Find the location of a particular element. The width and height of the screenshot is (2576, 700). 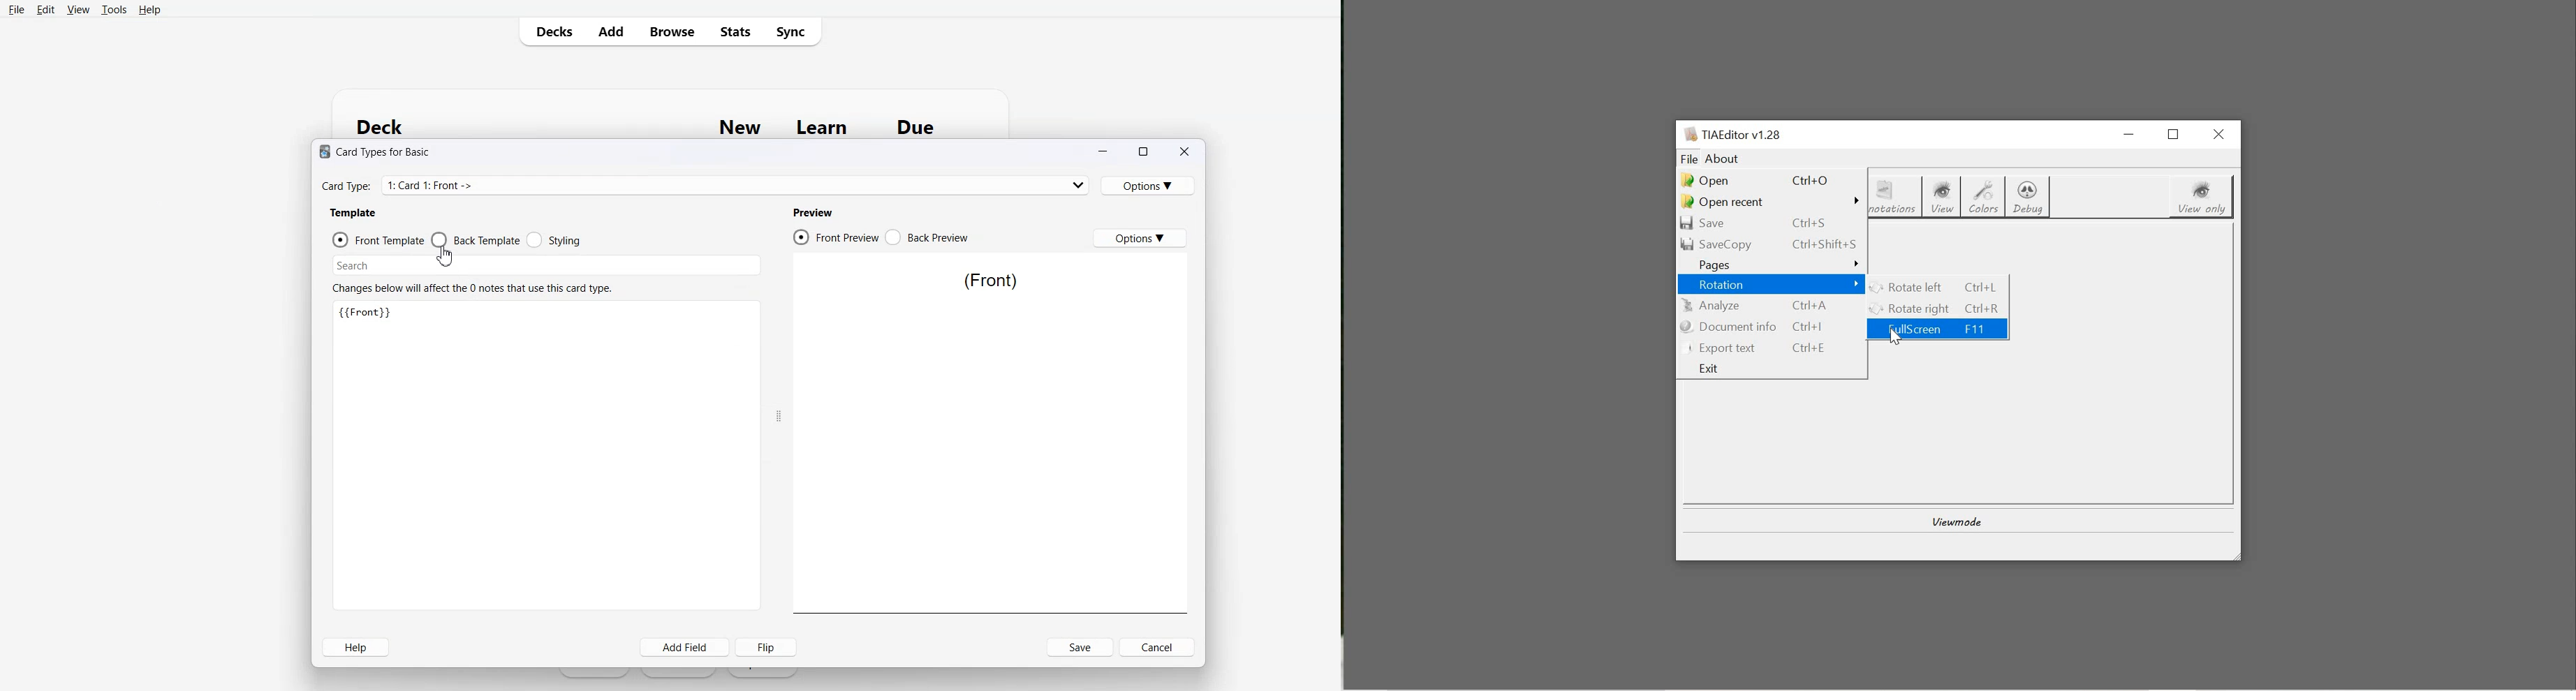

New is located at coordinates (740, 127).